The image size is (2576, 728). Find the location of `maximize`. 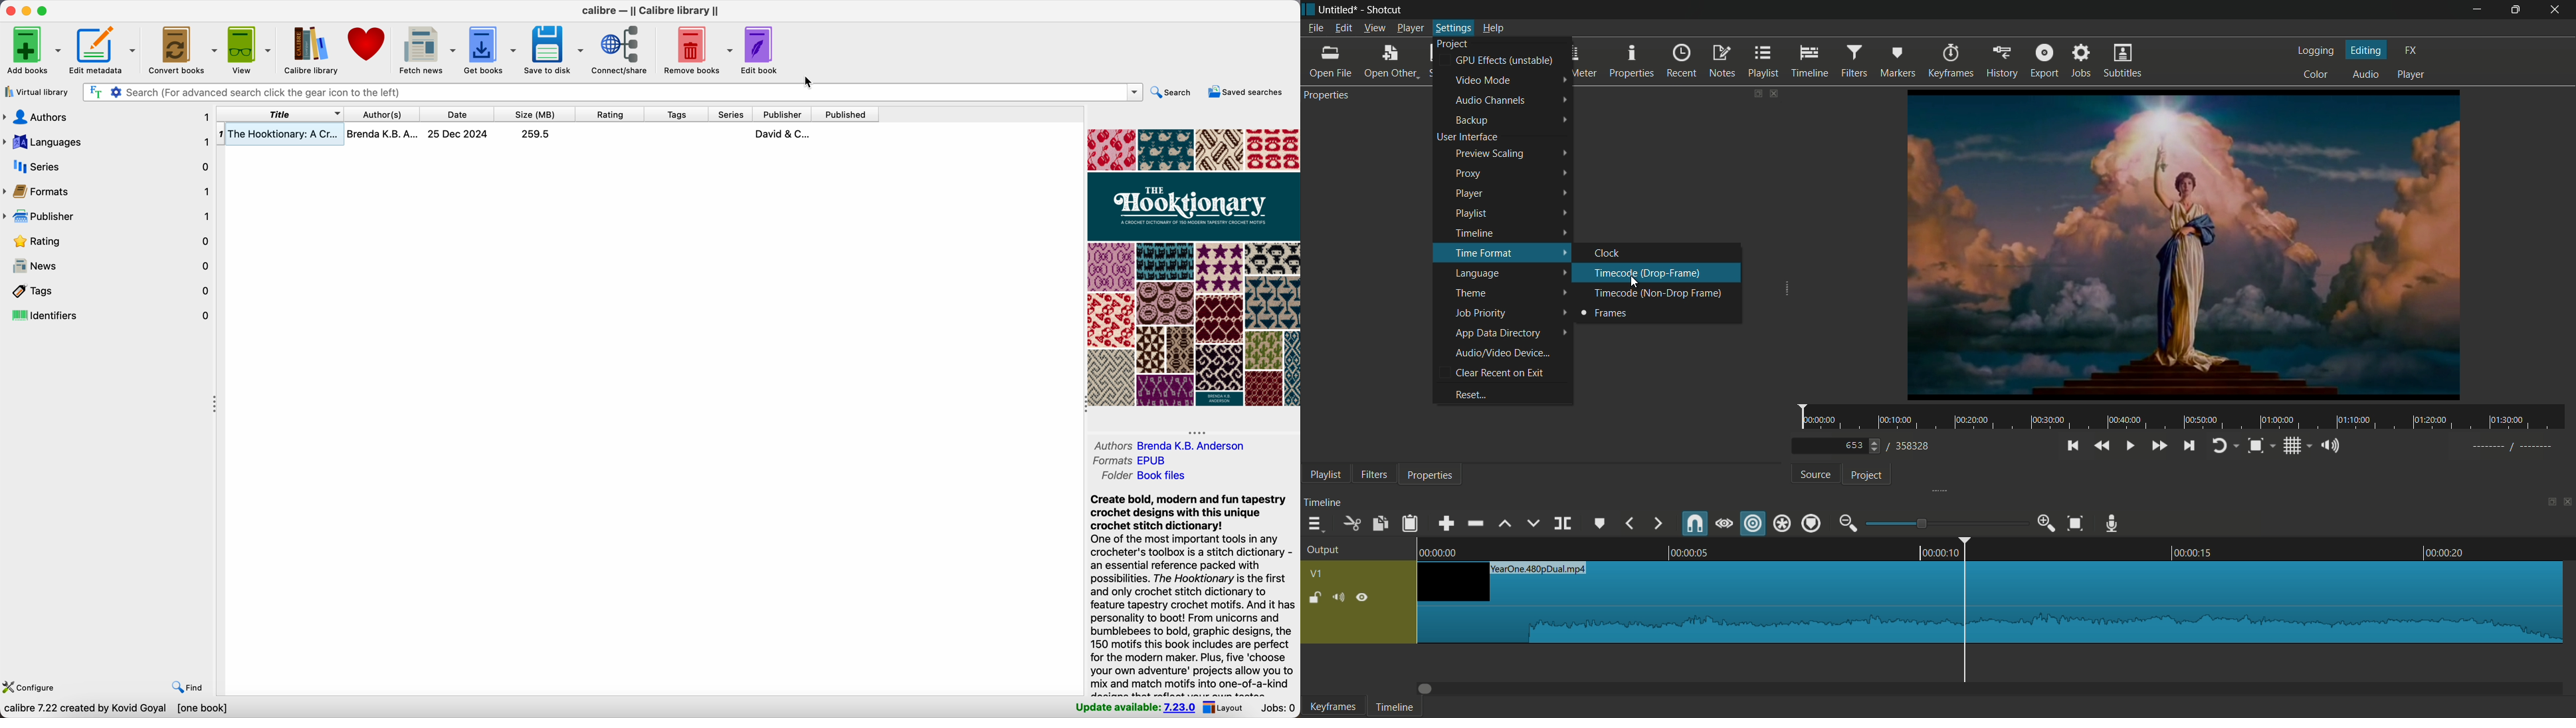

maximize is located at coordinates (45, 11).